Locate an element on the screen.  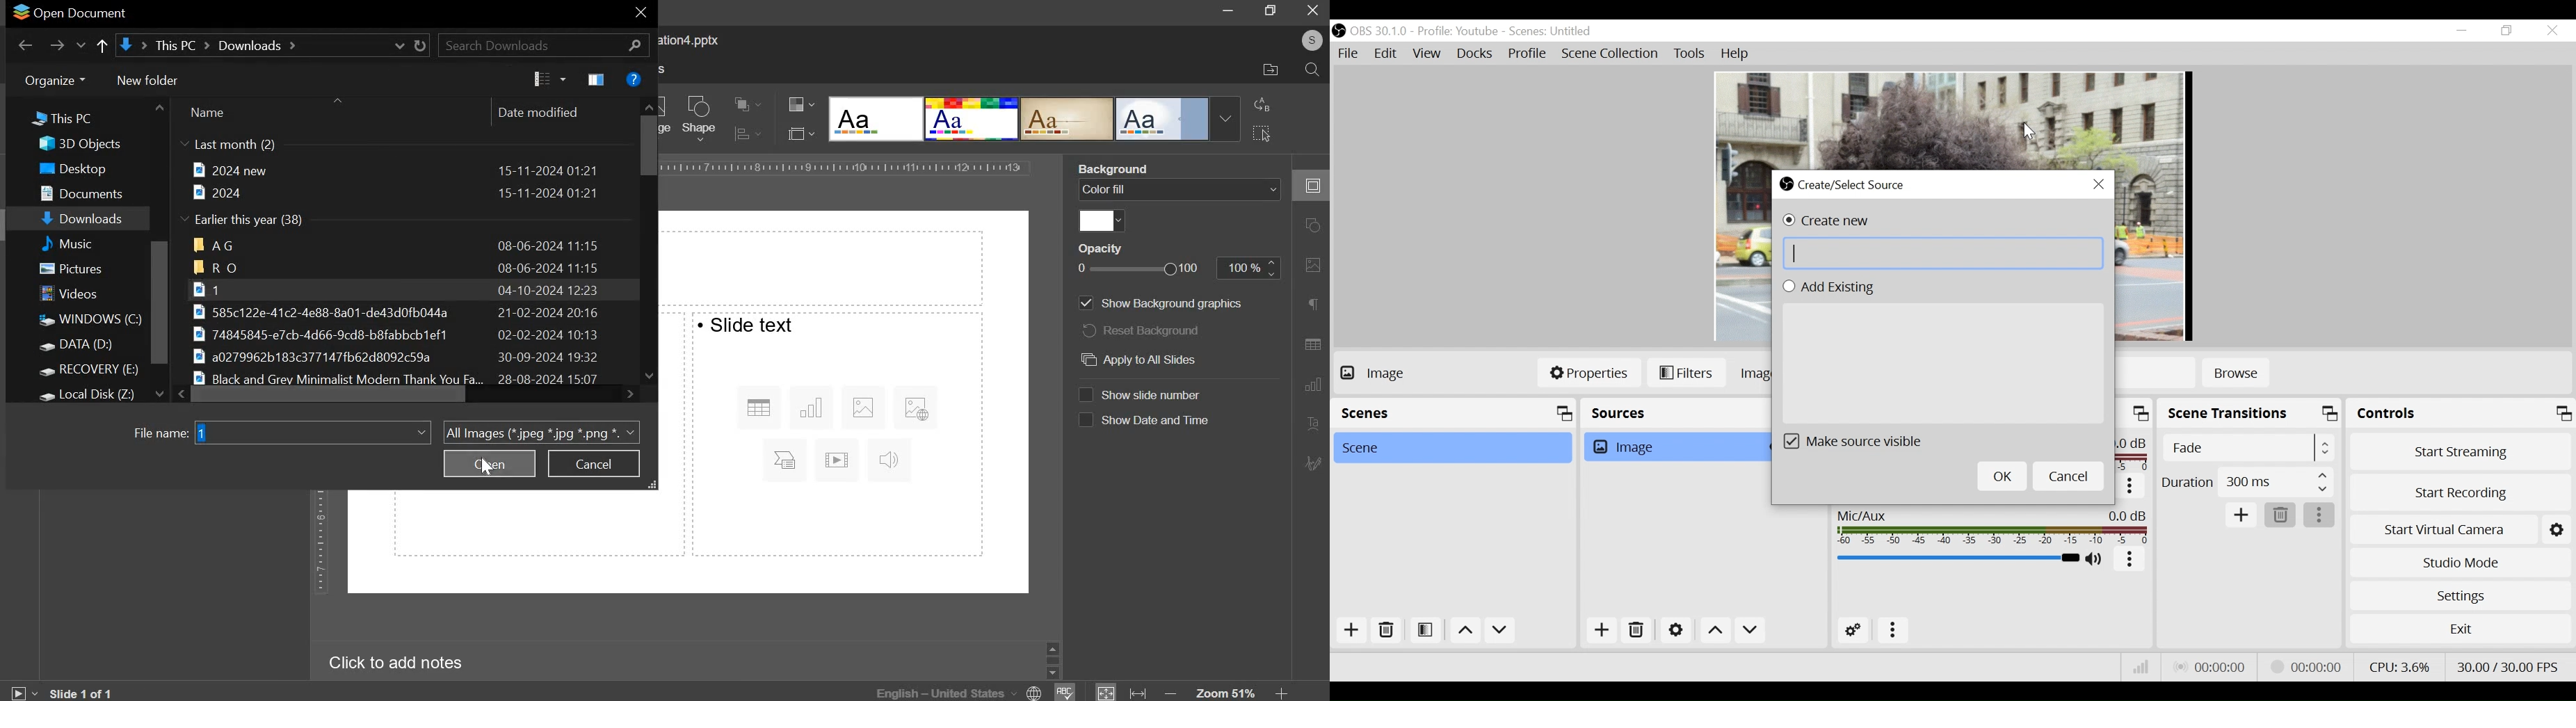
Add Source is located at coordinates (1601, 632).